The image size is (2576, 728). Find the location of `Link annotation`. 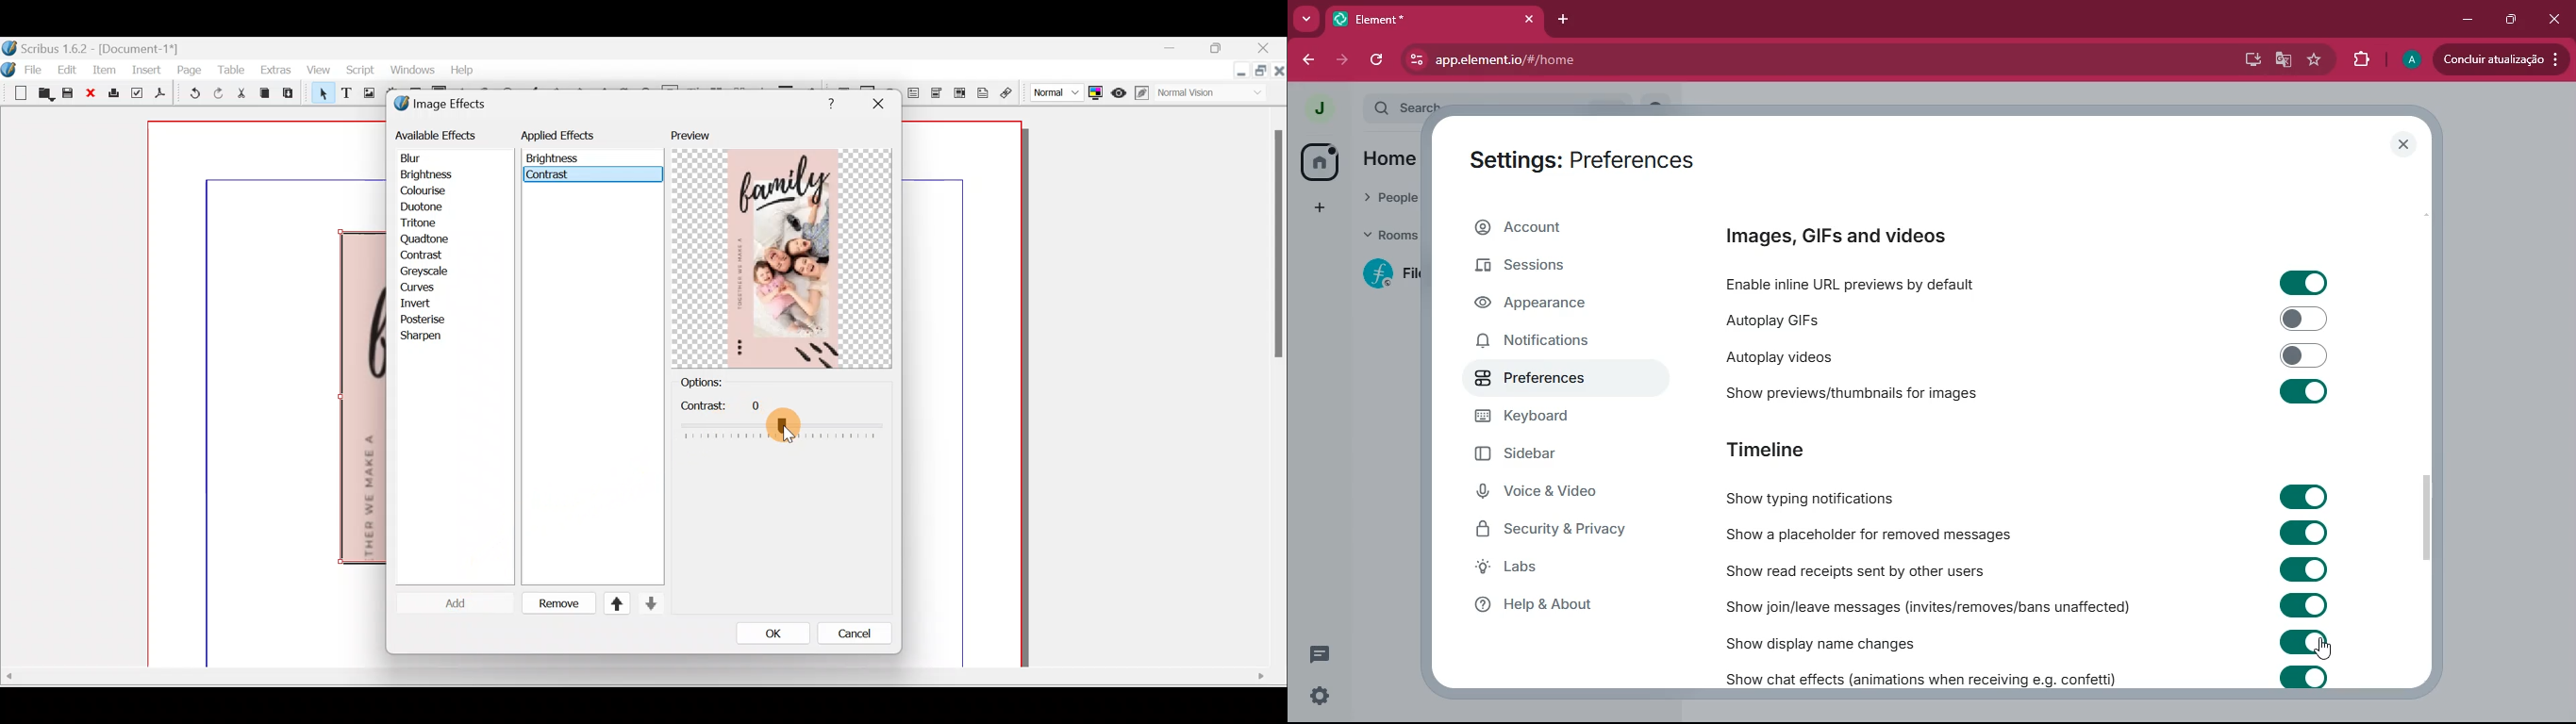

Link annotation is located at coordinates (1009, 93).